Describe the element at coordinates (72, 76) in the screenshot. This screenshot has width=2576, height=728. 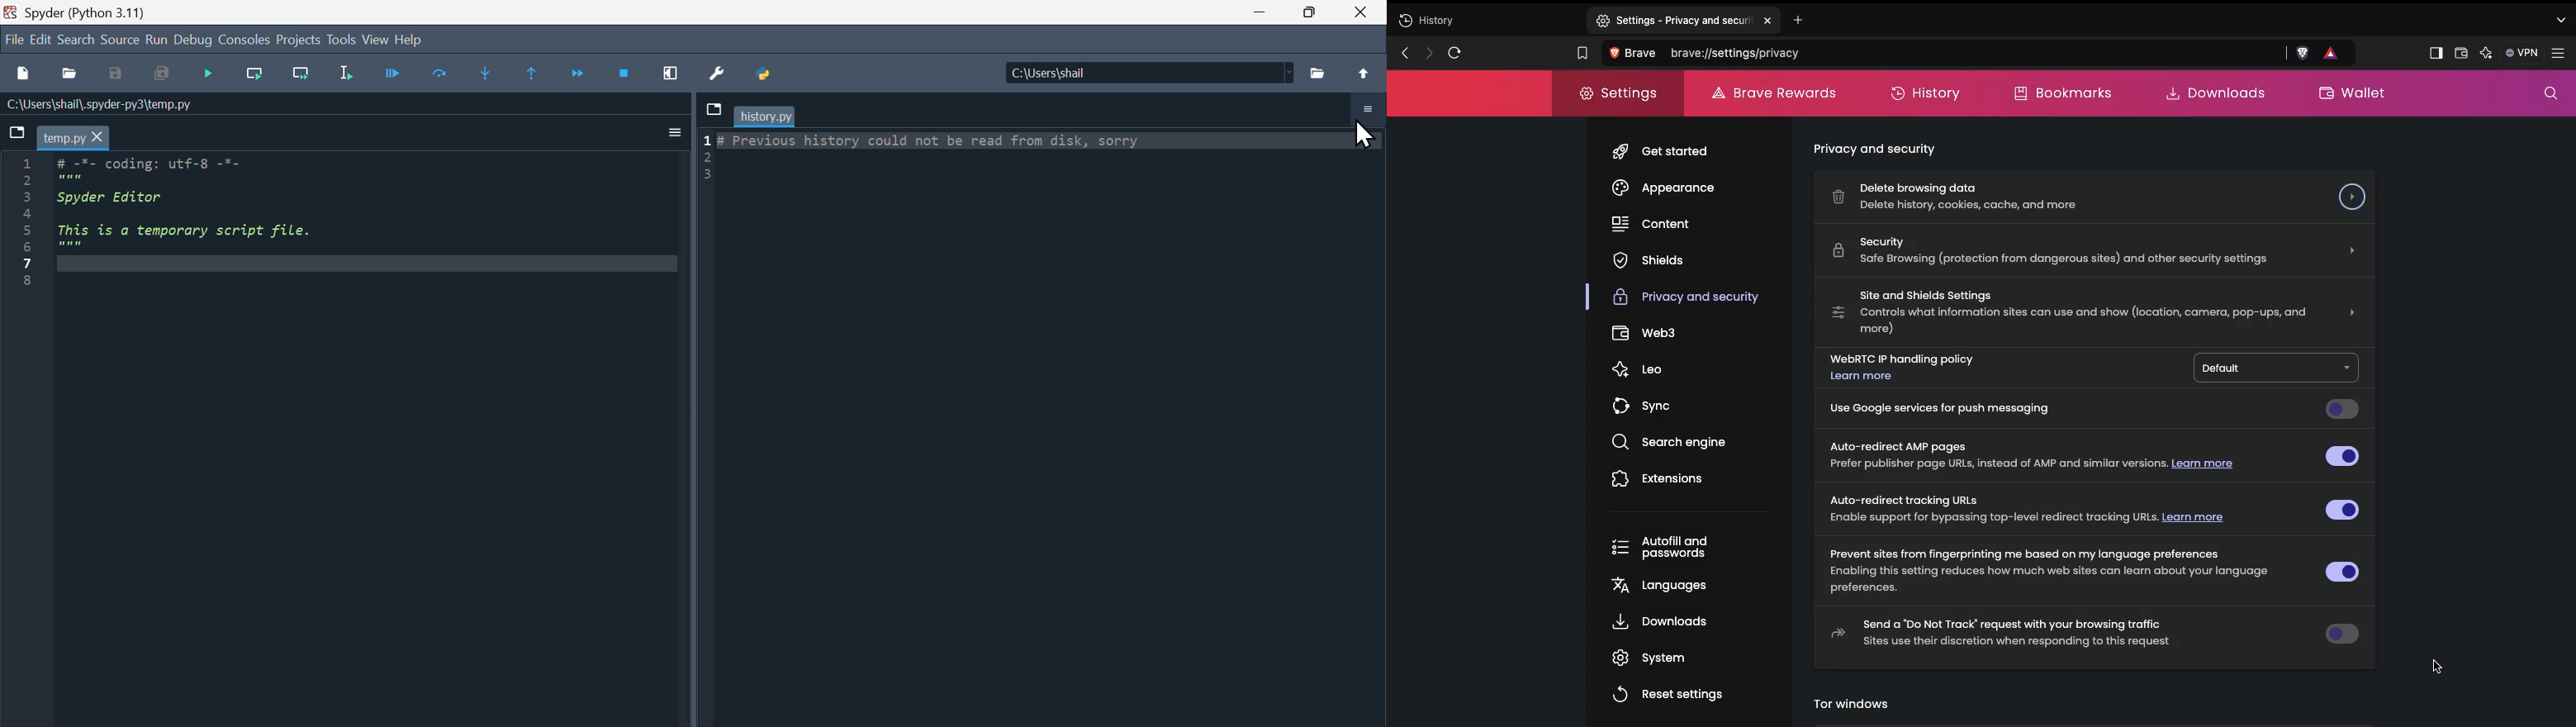
I see `open file` at that location.